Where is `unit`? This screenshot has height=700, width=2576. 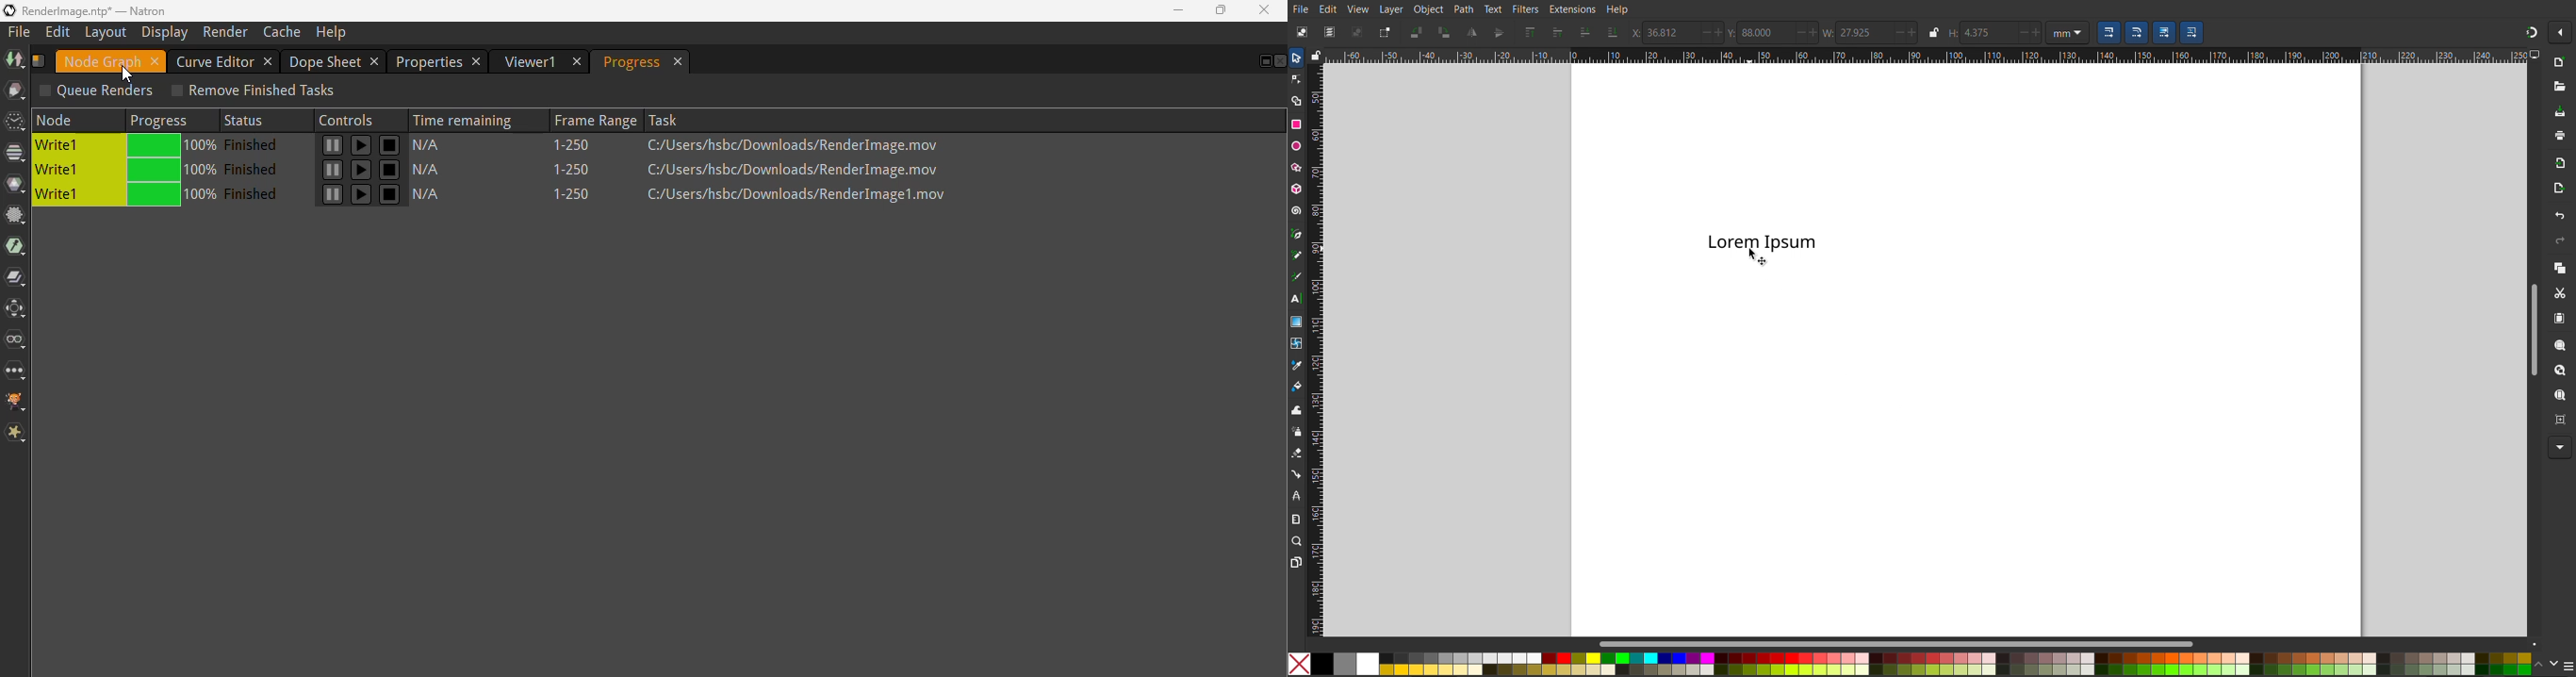 unit is located at coordinates (2068, 33).